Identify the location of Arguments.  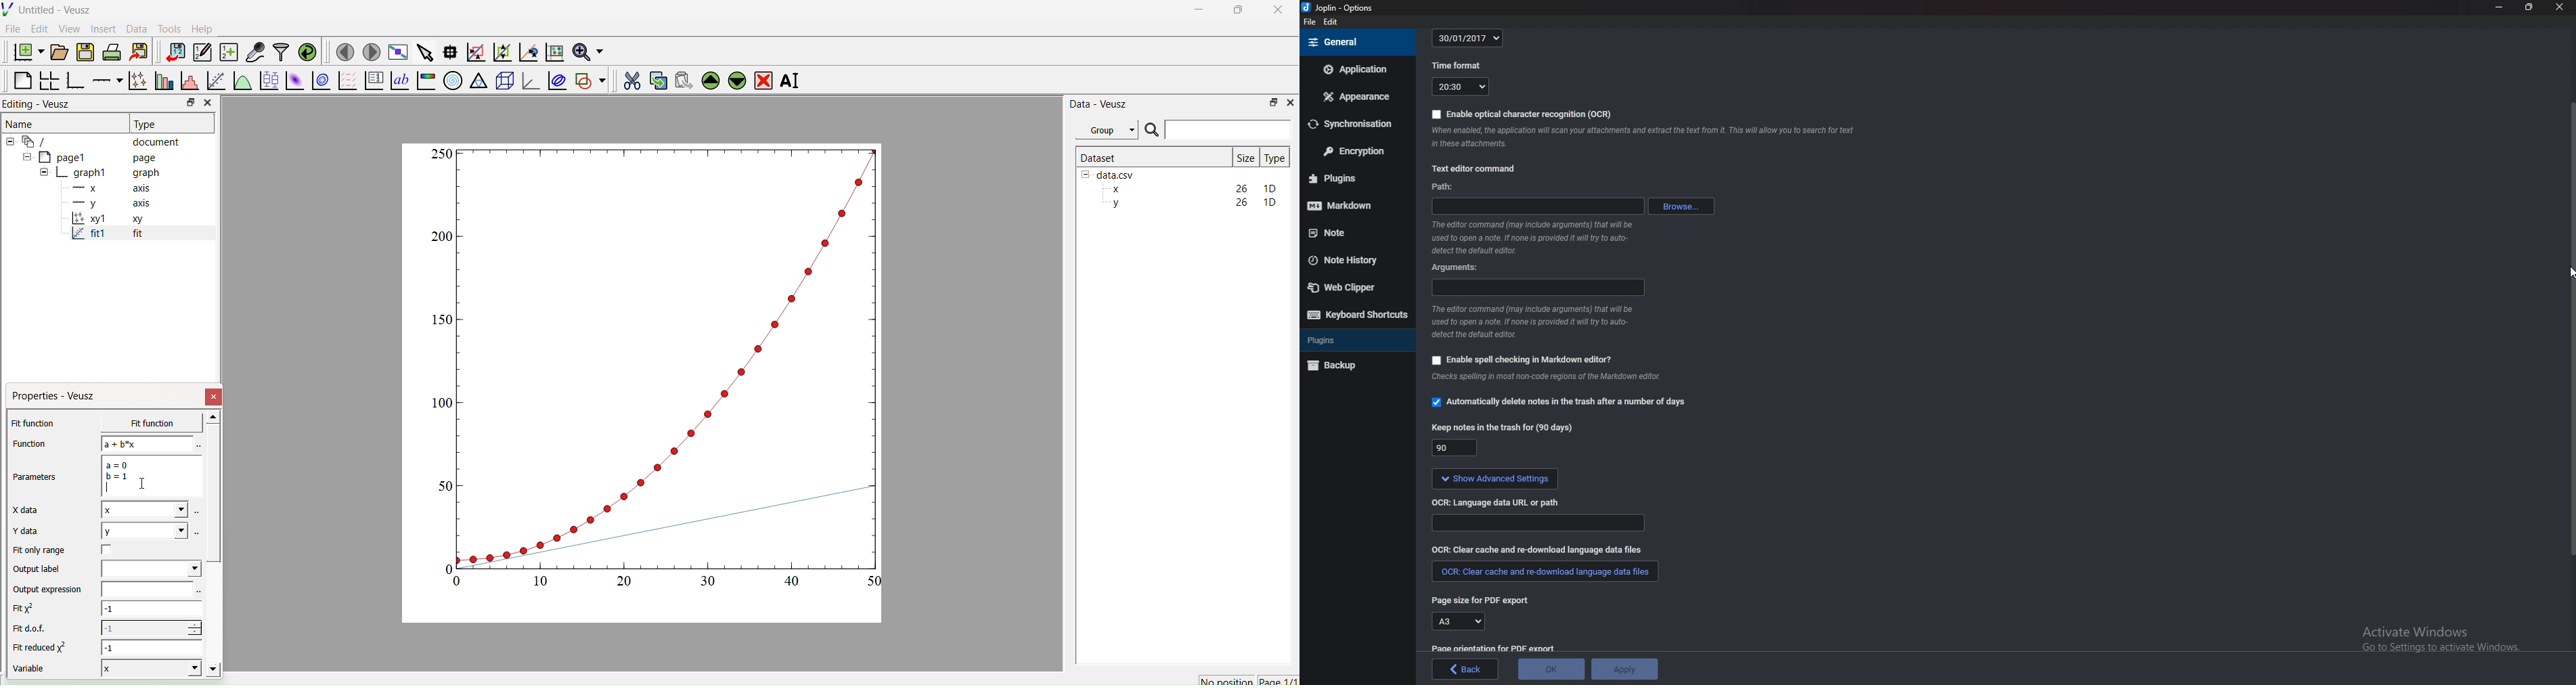
(1456, 268).